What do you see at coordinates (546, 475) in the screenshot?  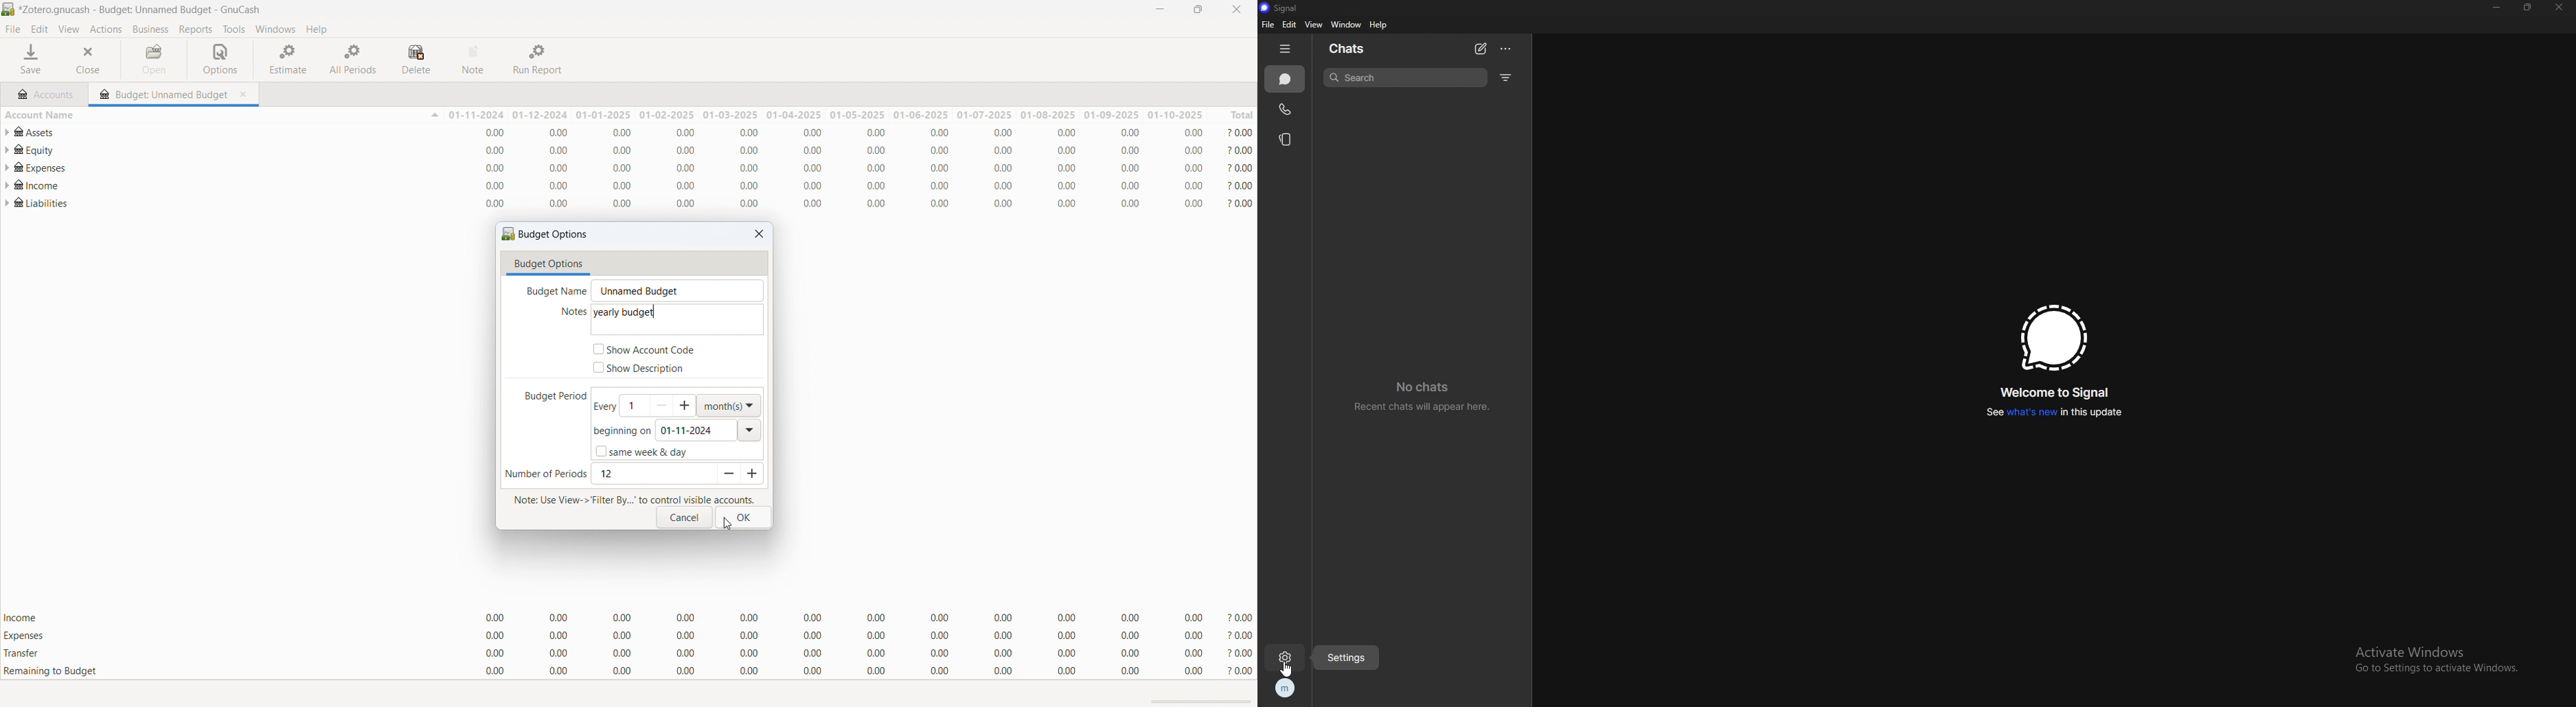 I see `number of periods` at bounding box center [546, 475].